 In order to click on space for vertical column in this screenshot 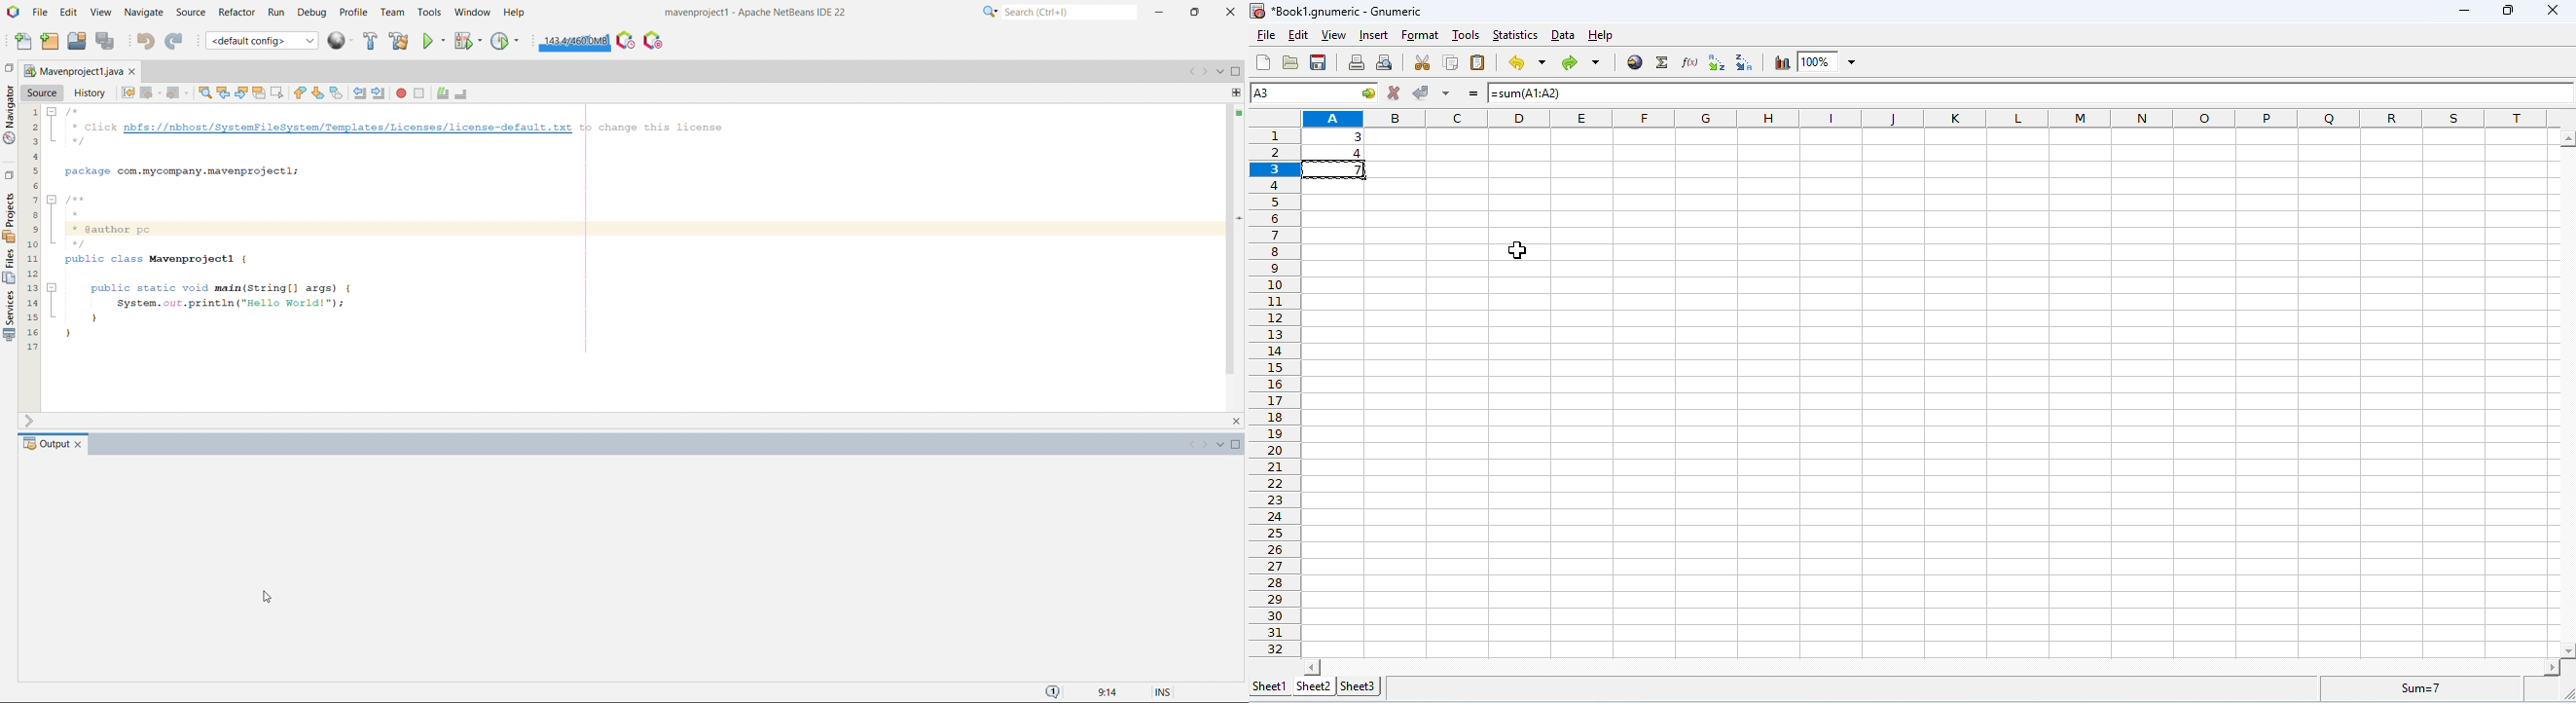, I will do `click(2564, 393)`.